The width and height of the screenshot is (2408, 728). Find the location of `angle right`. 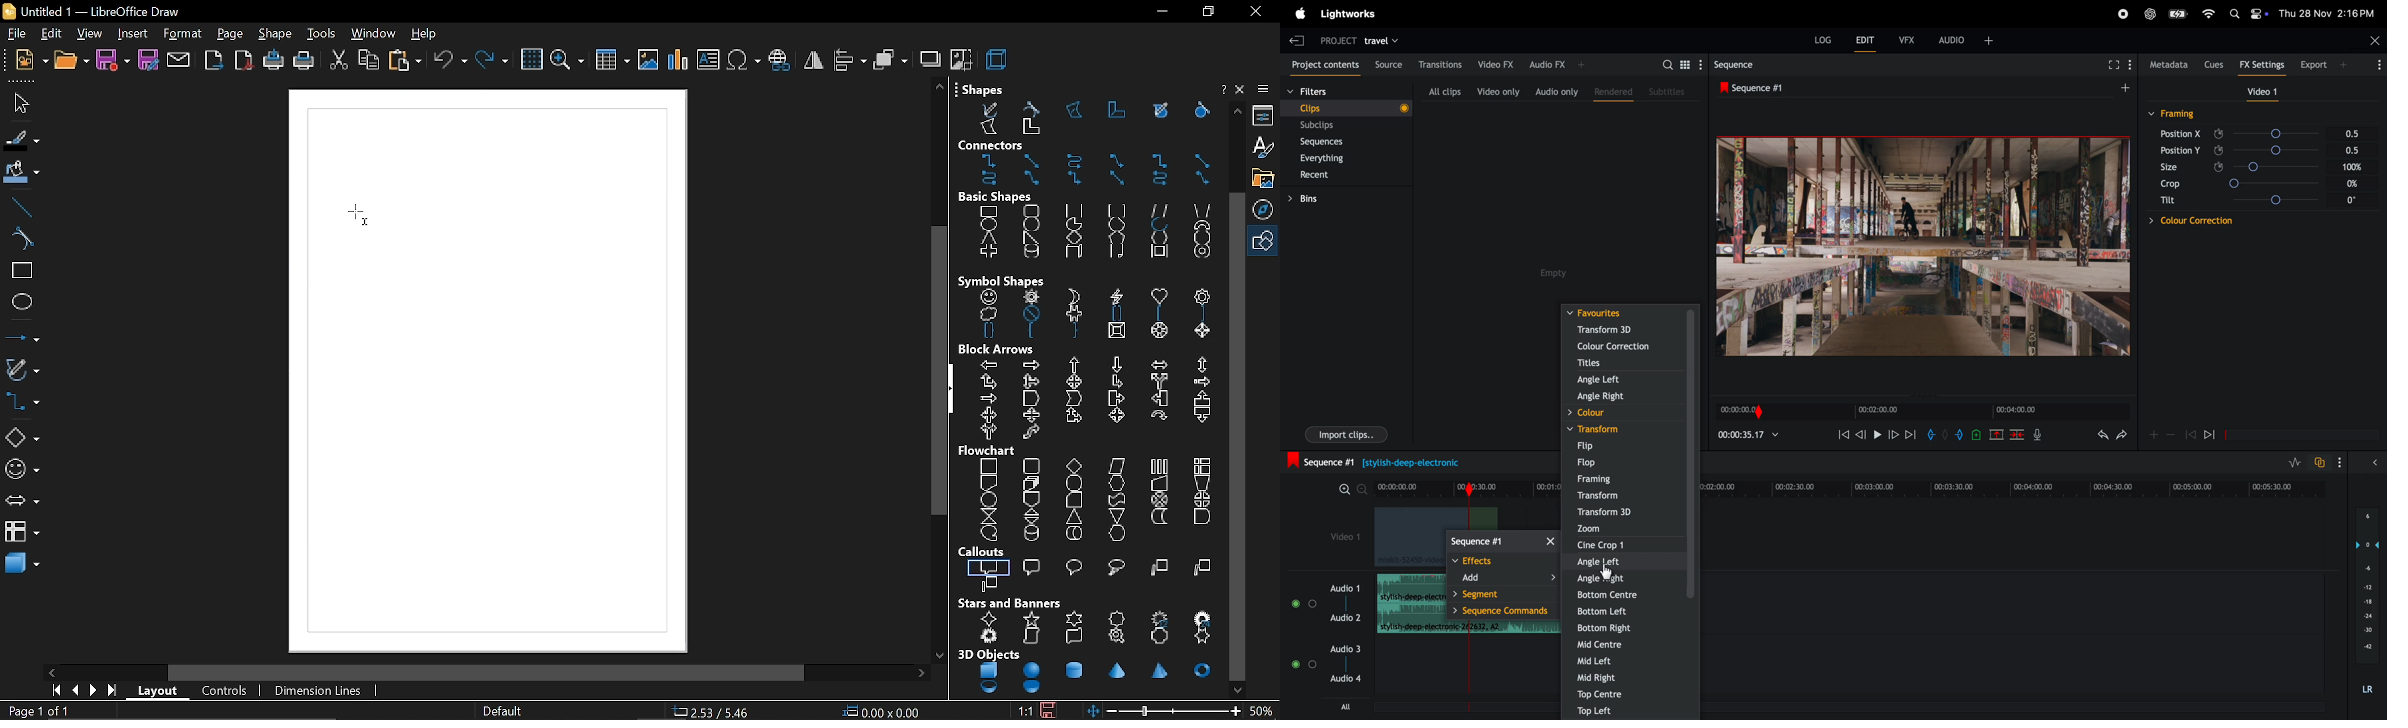

angle right is located at coordinates (1618, 578).